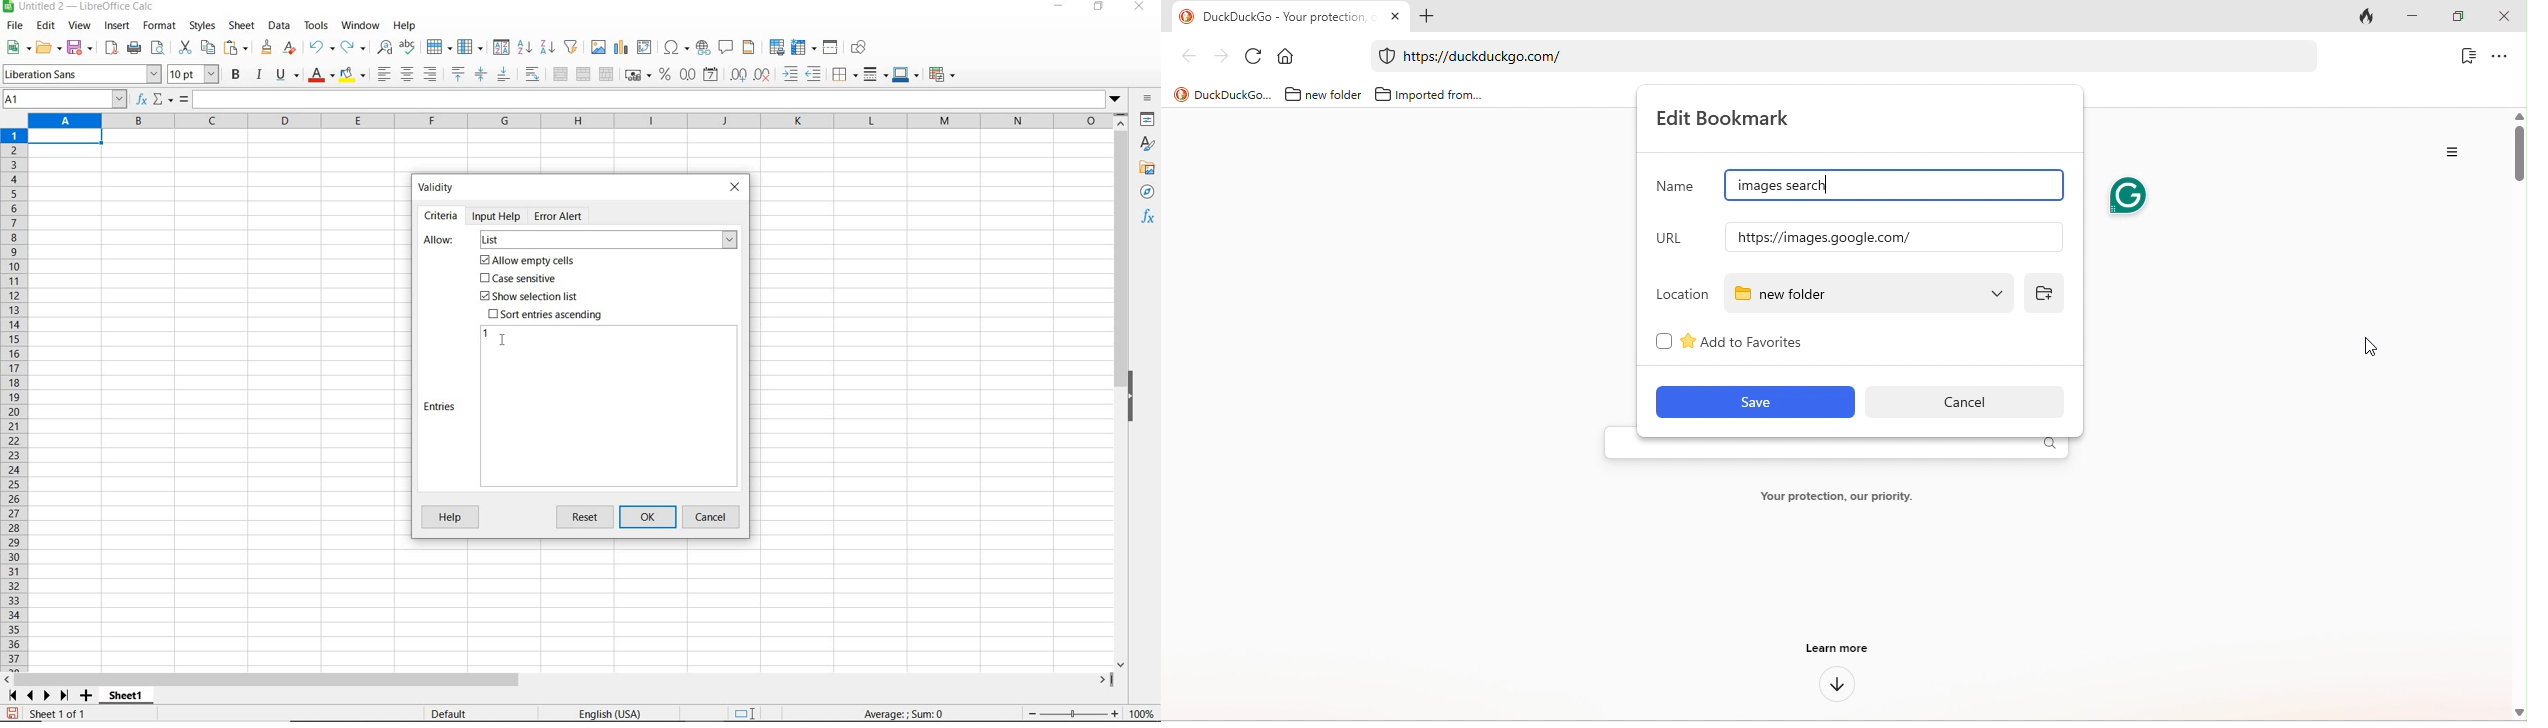 The height and width of the screenshot is (728, 2548). I want to click on merge cells, so click(584, 73).